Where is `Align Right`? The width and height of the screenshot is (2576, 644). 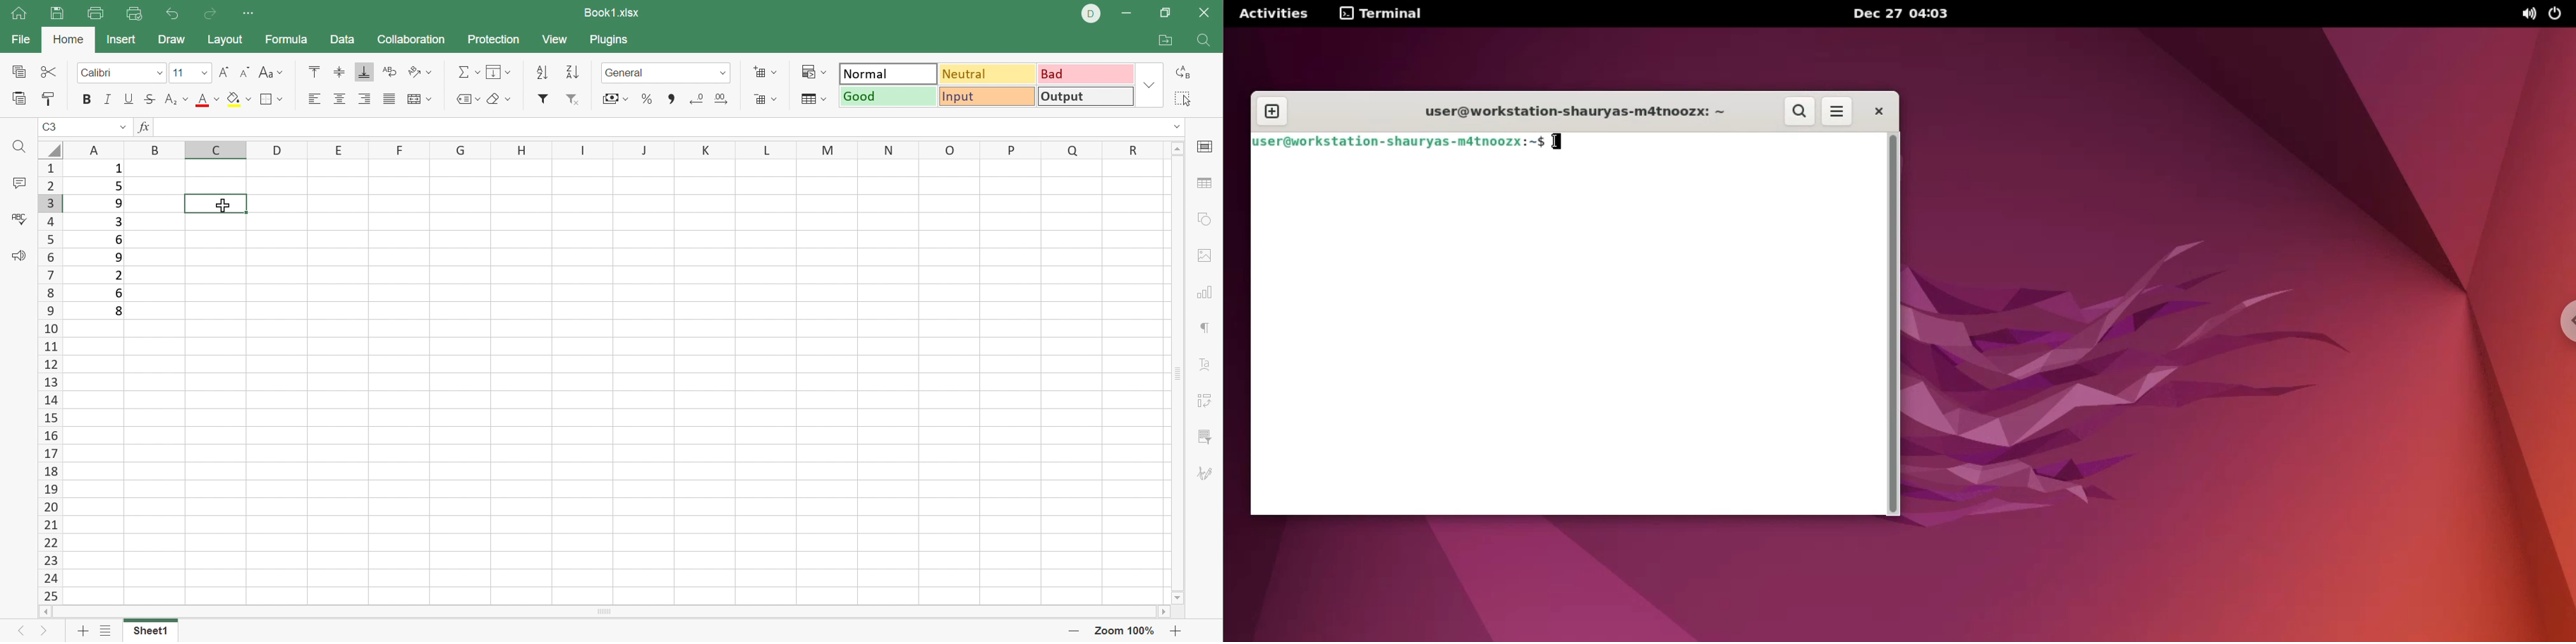 Align Right is located at coordinates (365, 99).